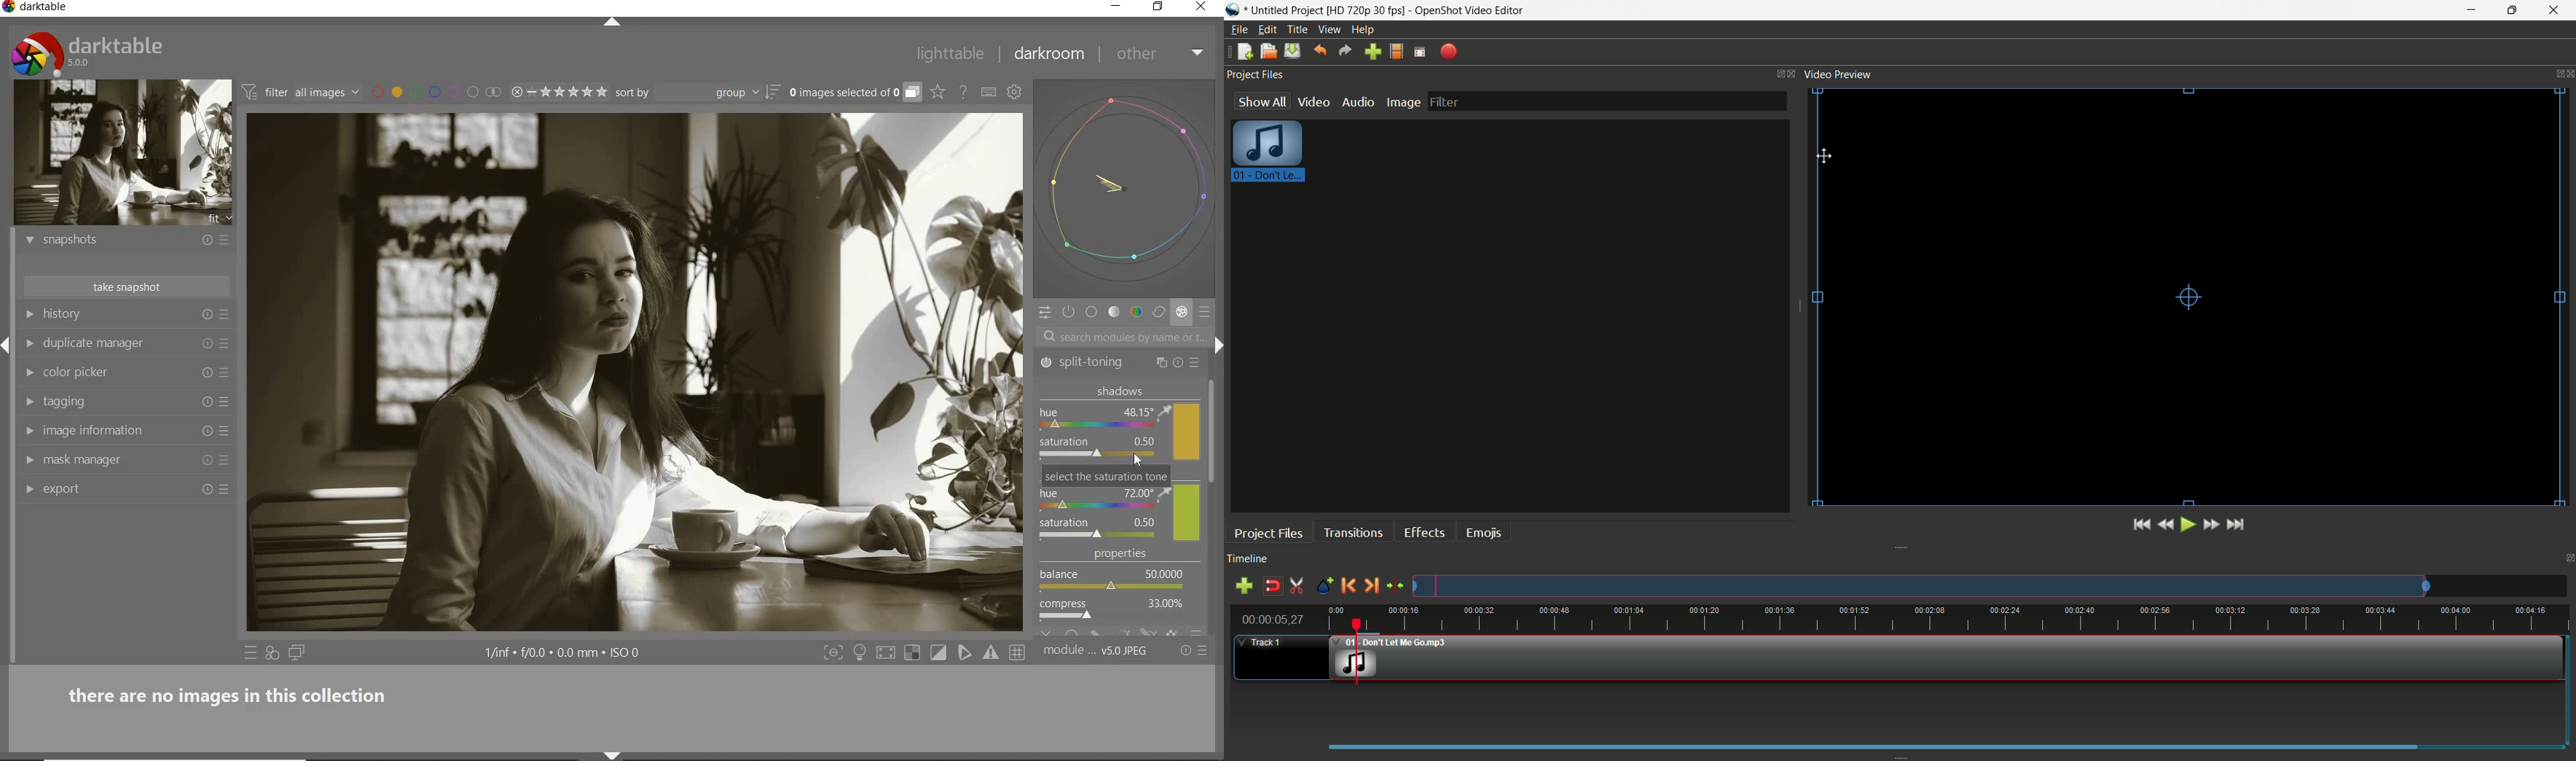 Image resolution: width=2576 pixels, height=784 pixels. I want to click on show module, so click(28, 314).